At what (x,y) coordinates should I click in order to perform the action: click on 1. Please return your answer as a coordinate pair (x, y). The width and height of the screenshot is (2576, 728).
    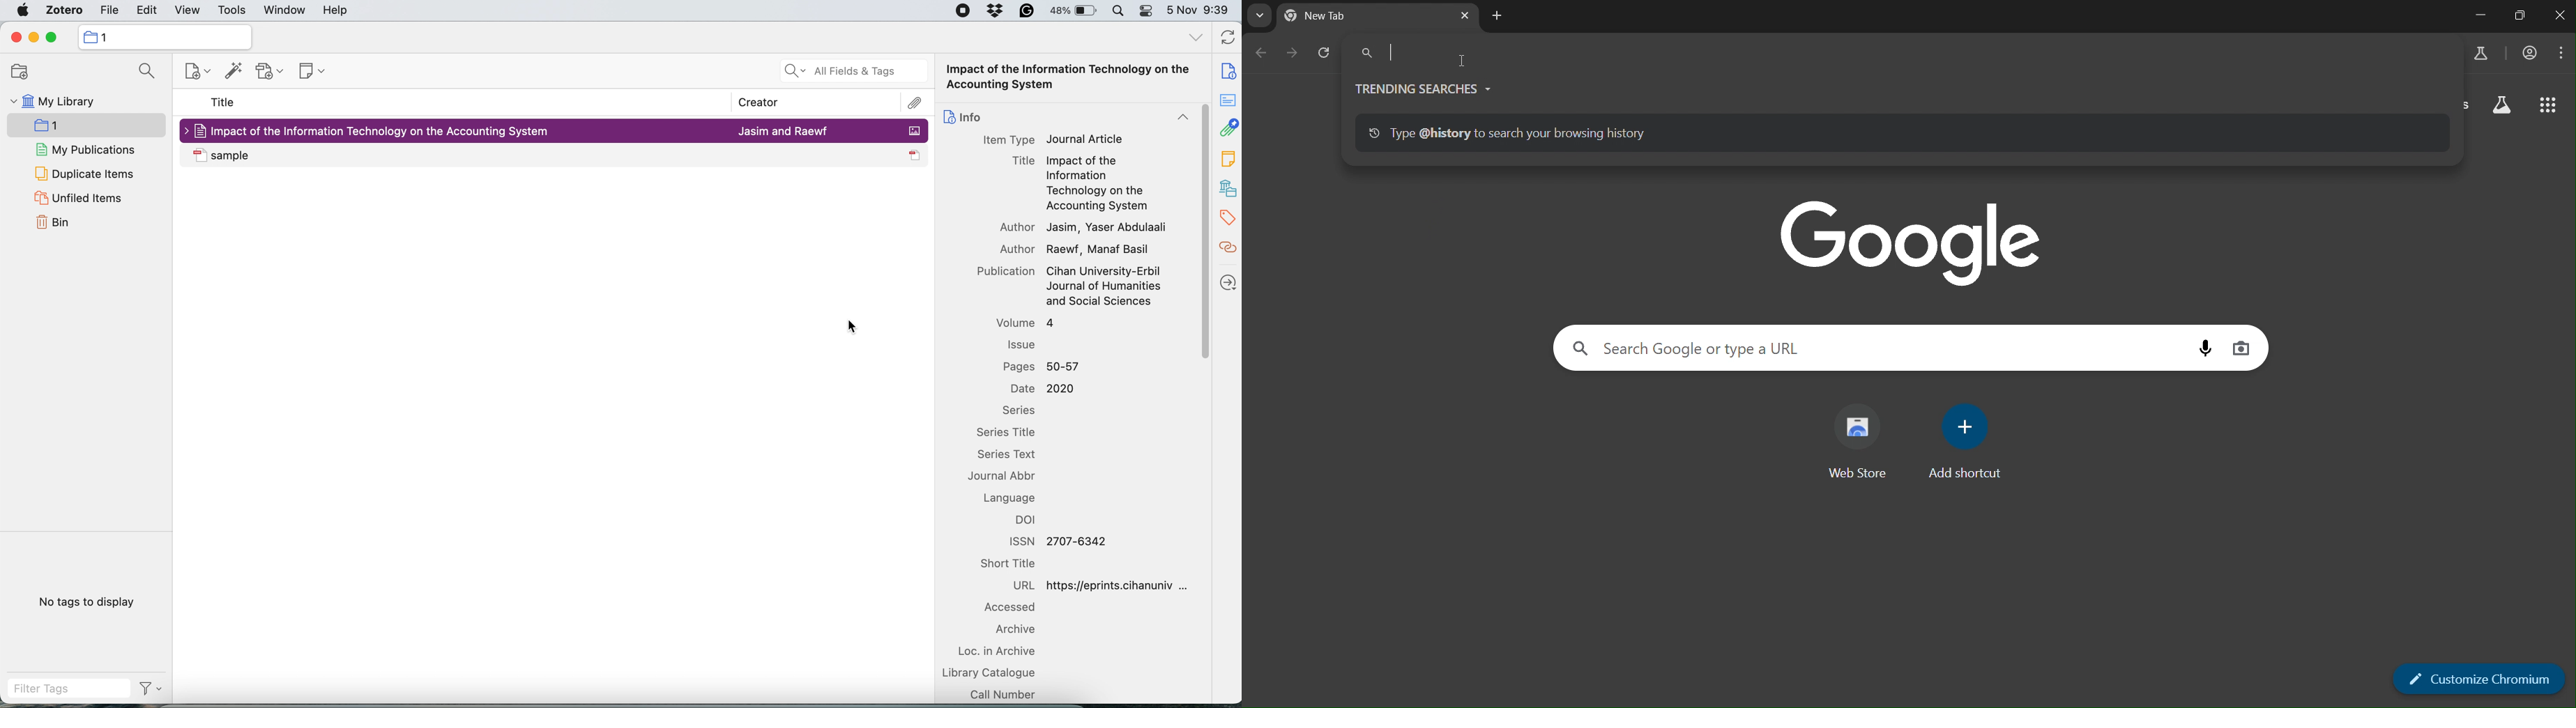
    Looking at the image, I should click on (107, 38).